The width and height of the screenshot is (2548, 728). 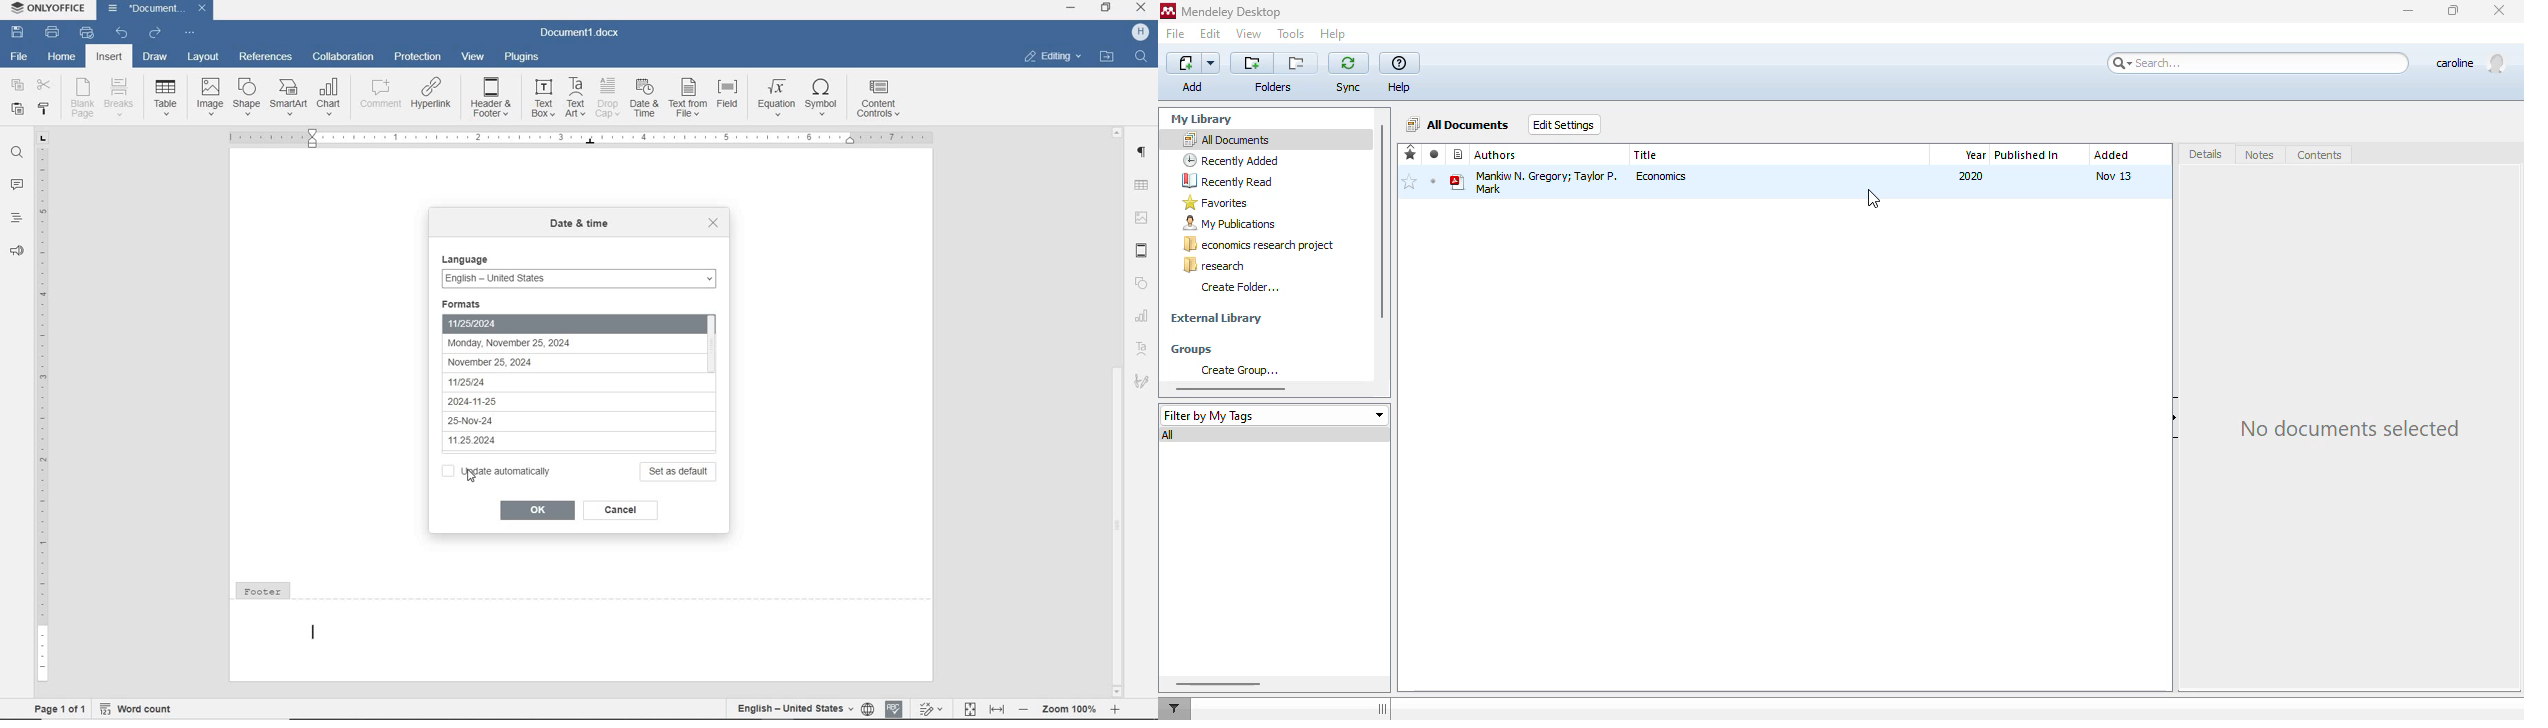 What do you see at coordinates (970, 708) in the screenshot?
I see `fit to page` at bounding box center [970, 708].